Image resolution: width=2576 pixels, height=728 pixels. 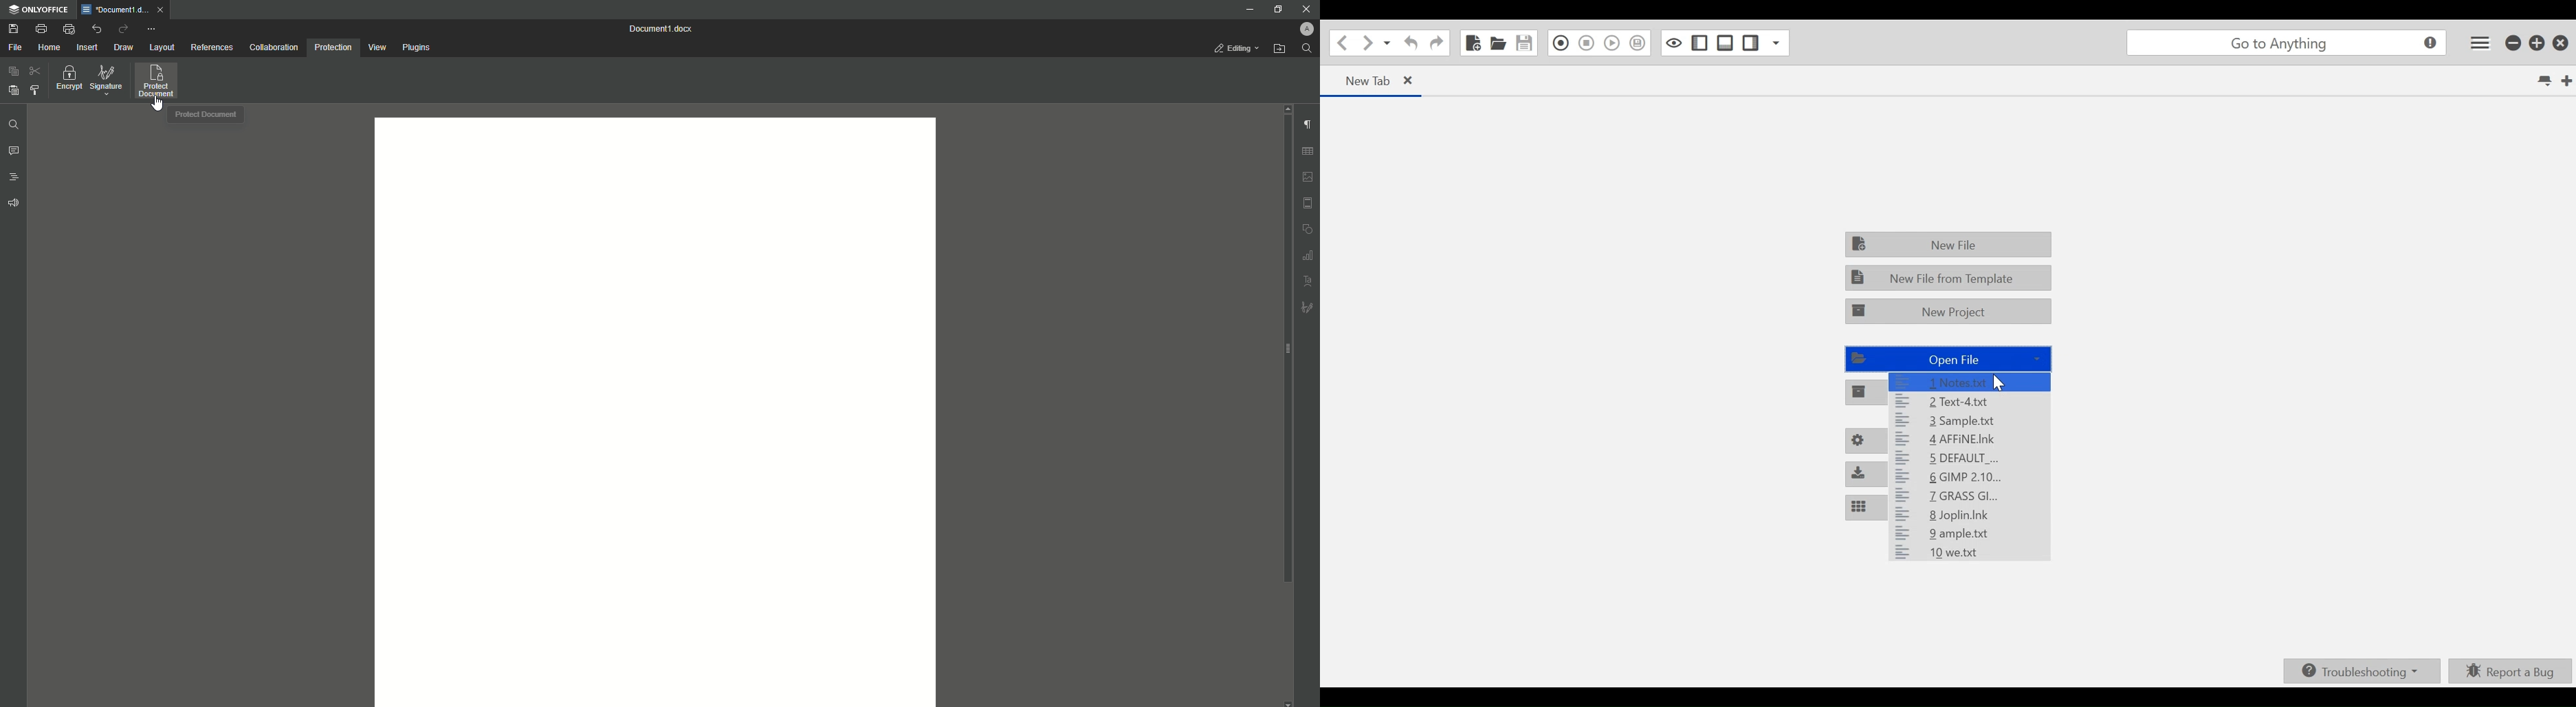 What do you see at coordinates (14, 152) in the screenshot?
I see `Comment` at bounding box center [14, 152].